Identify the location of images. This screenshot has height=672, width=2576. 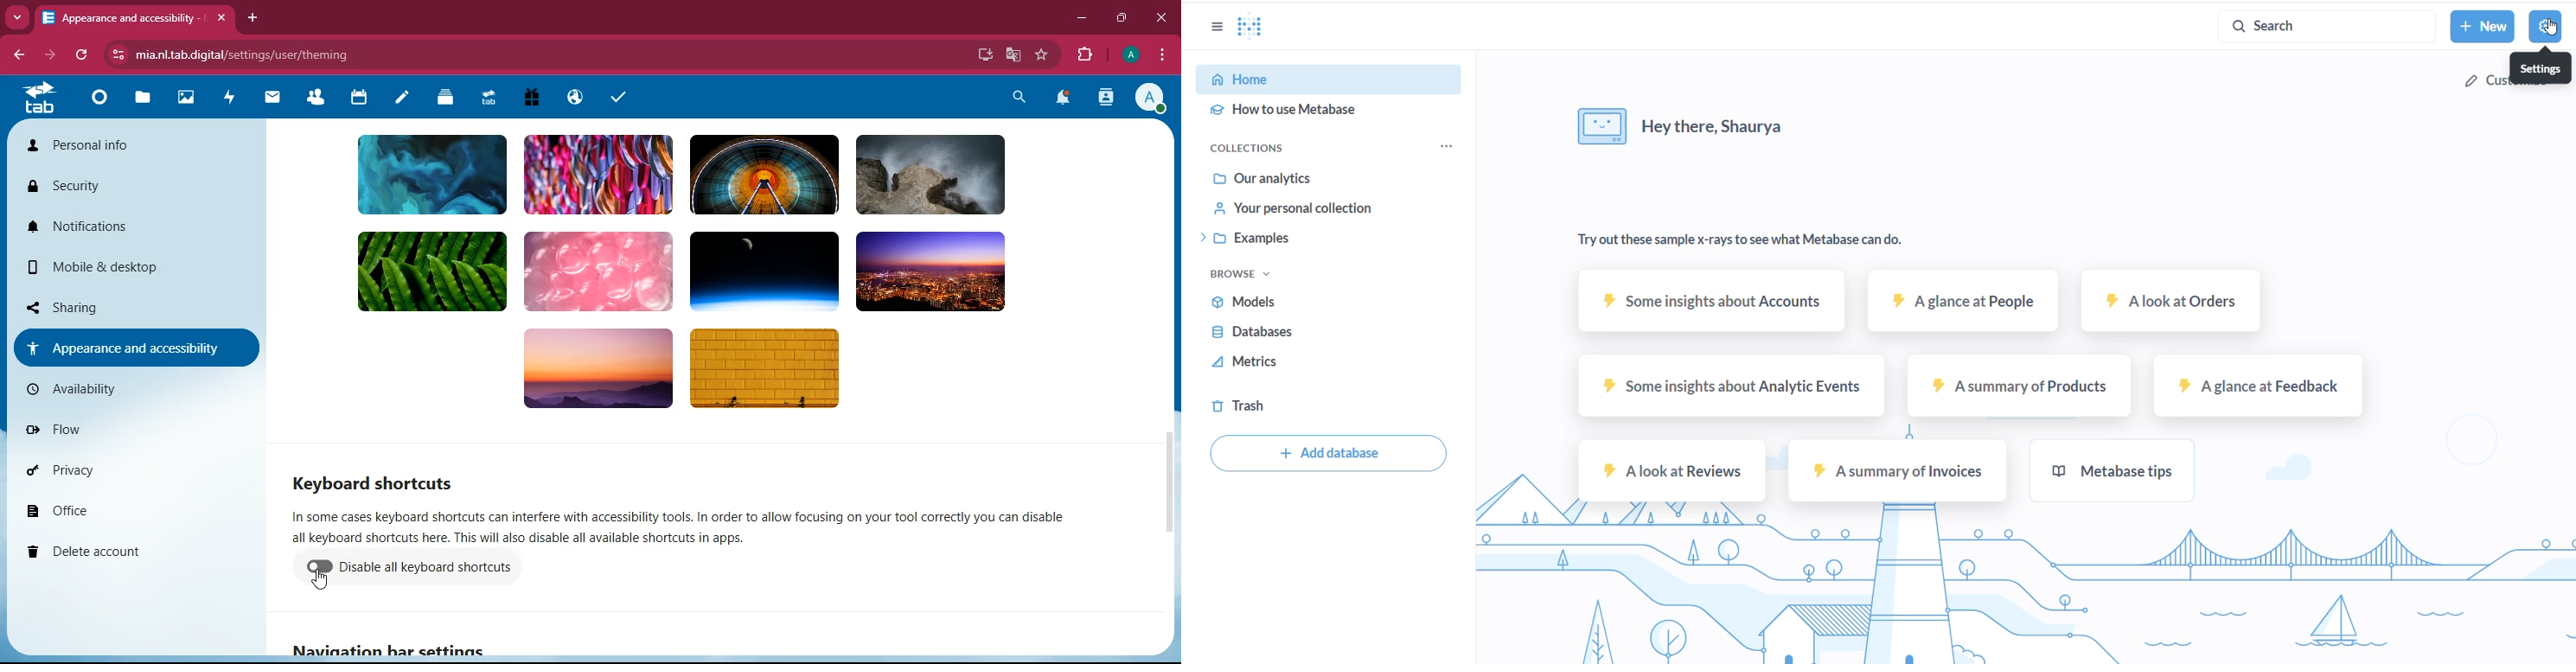
(186, 98).